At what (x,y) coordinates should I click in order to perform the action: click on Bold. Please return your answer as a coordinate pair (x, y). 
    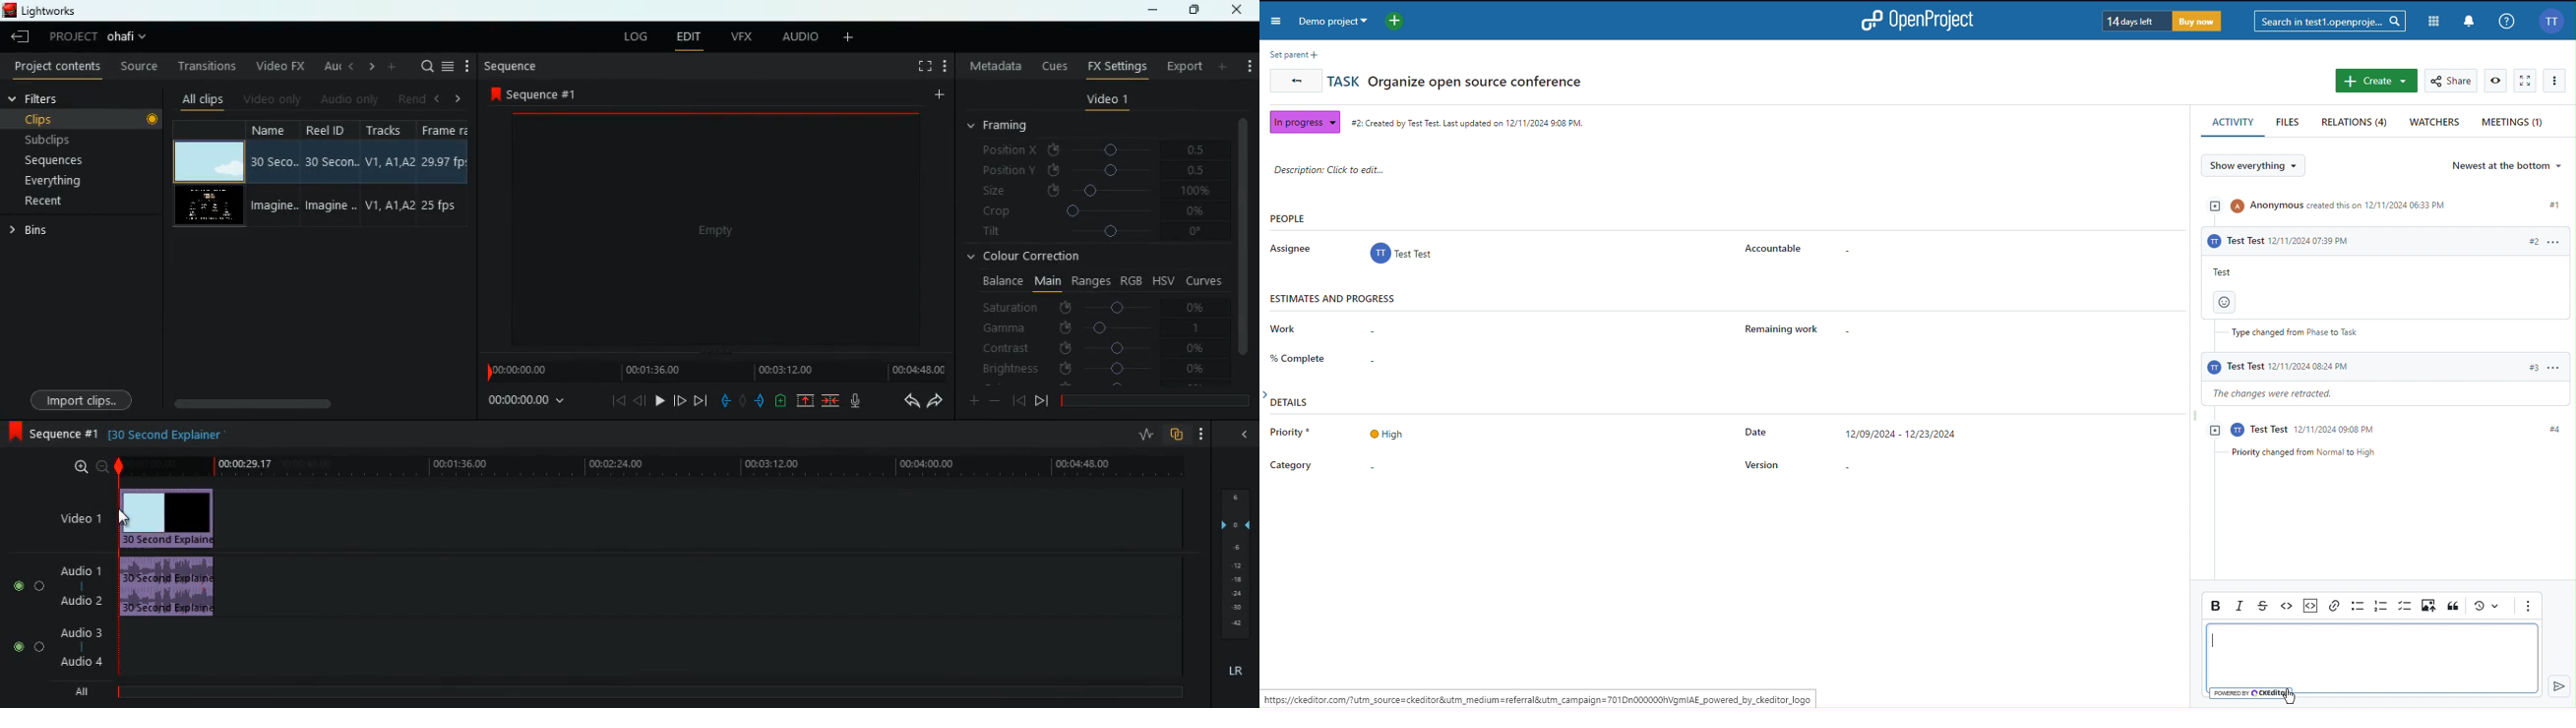
    Looking at the image, I should click on (2216, 604).